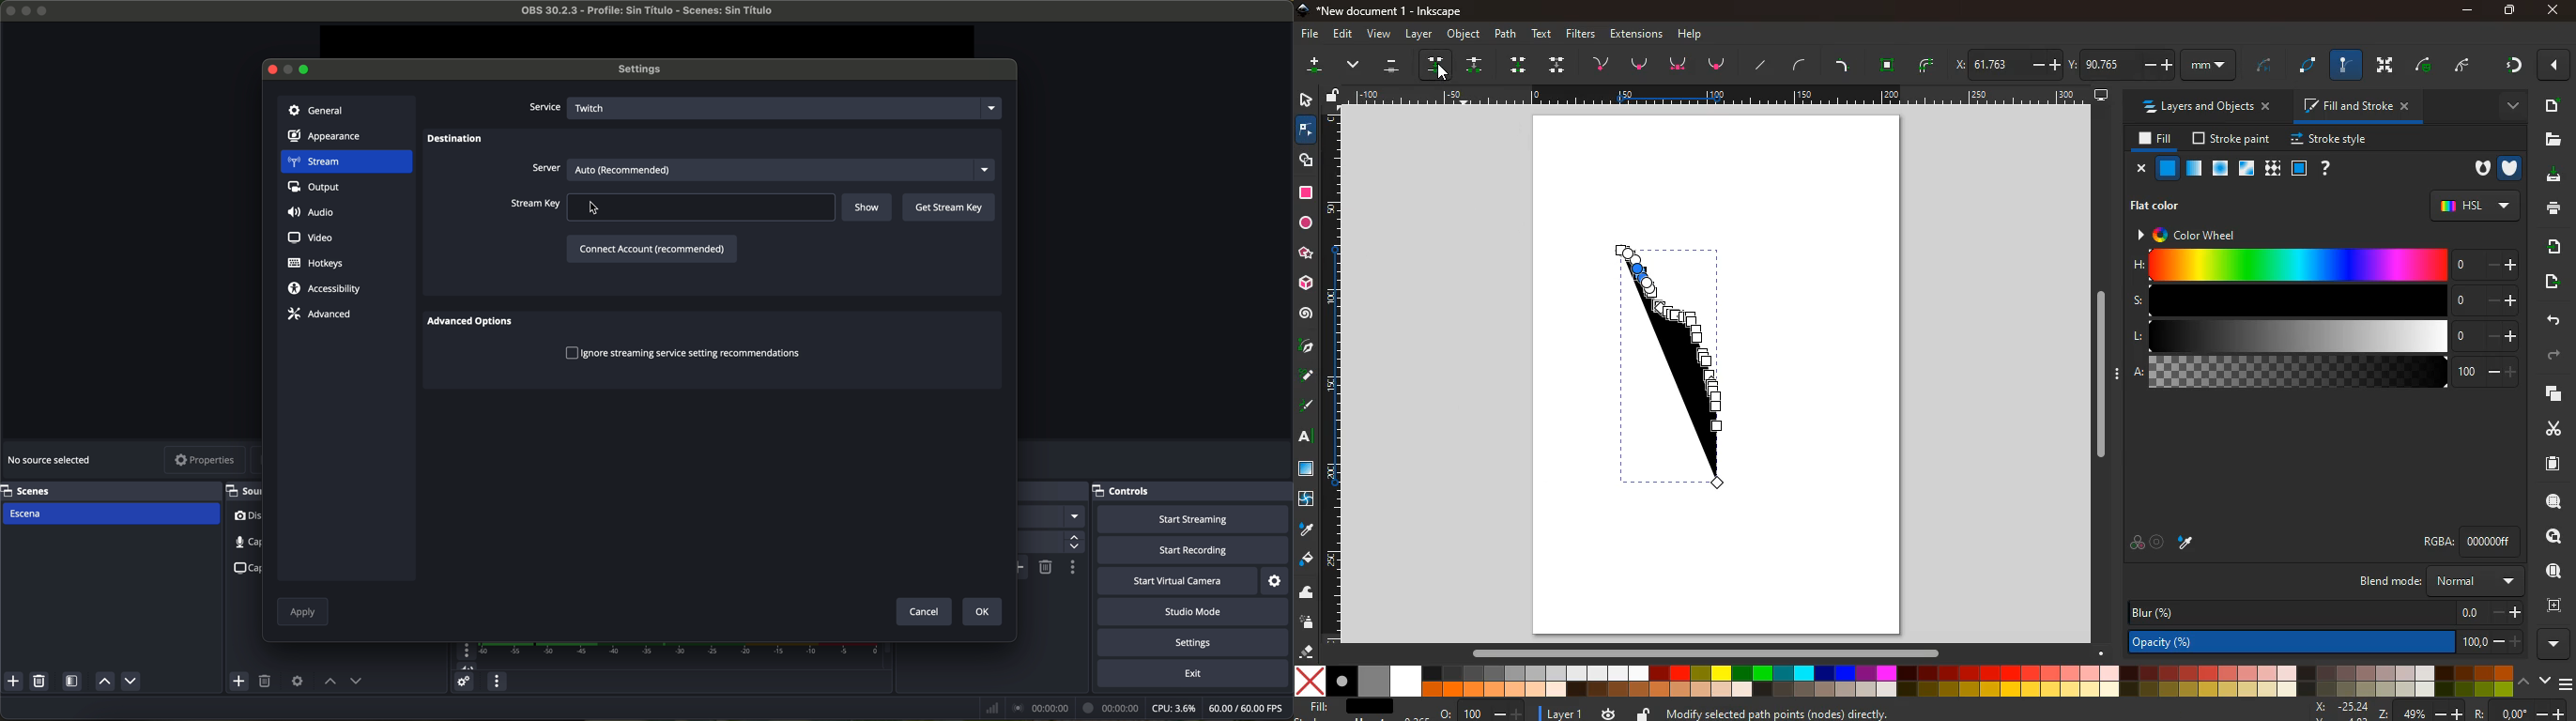 This screenshot has width=2576, height=728. I want to click on add, so click(2552, 105).